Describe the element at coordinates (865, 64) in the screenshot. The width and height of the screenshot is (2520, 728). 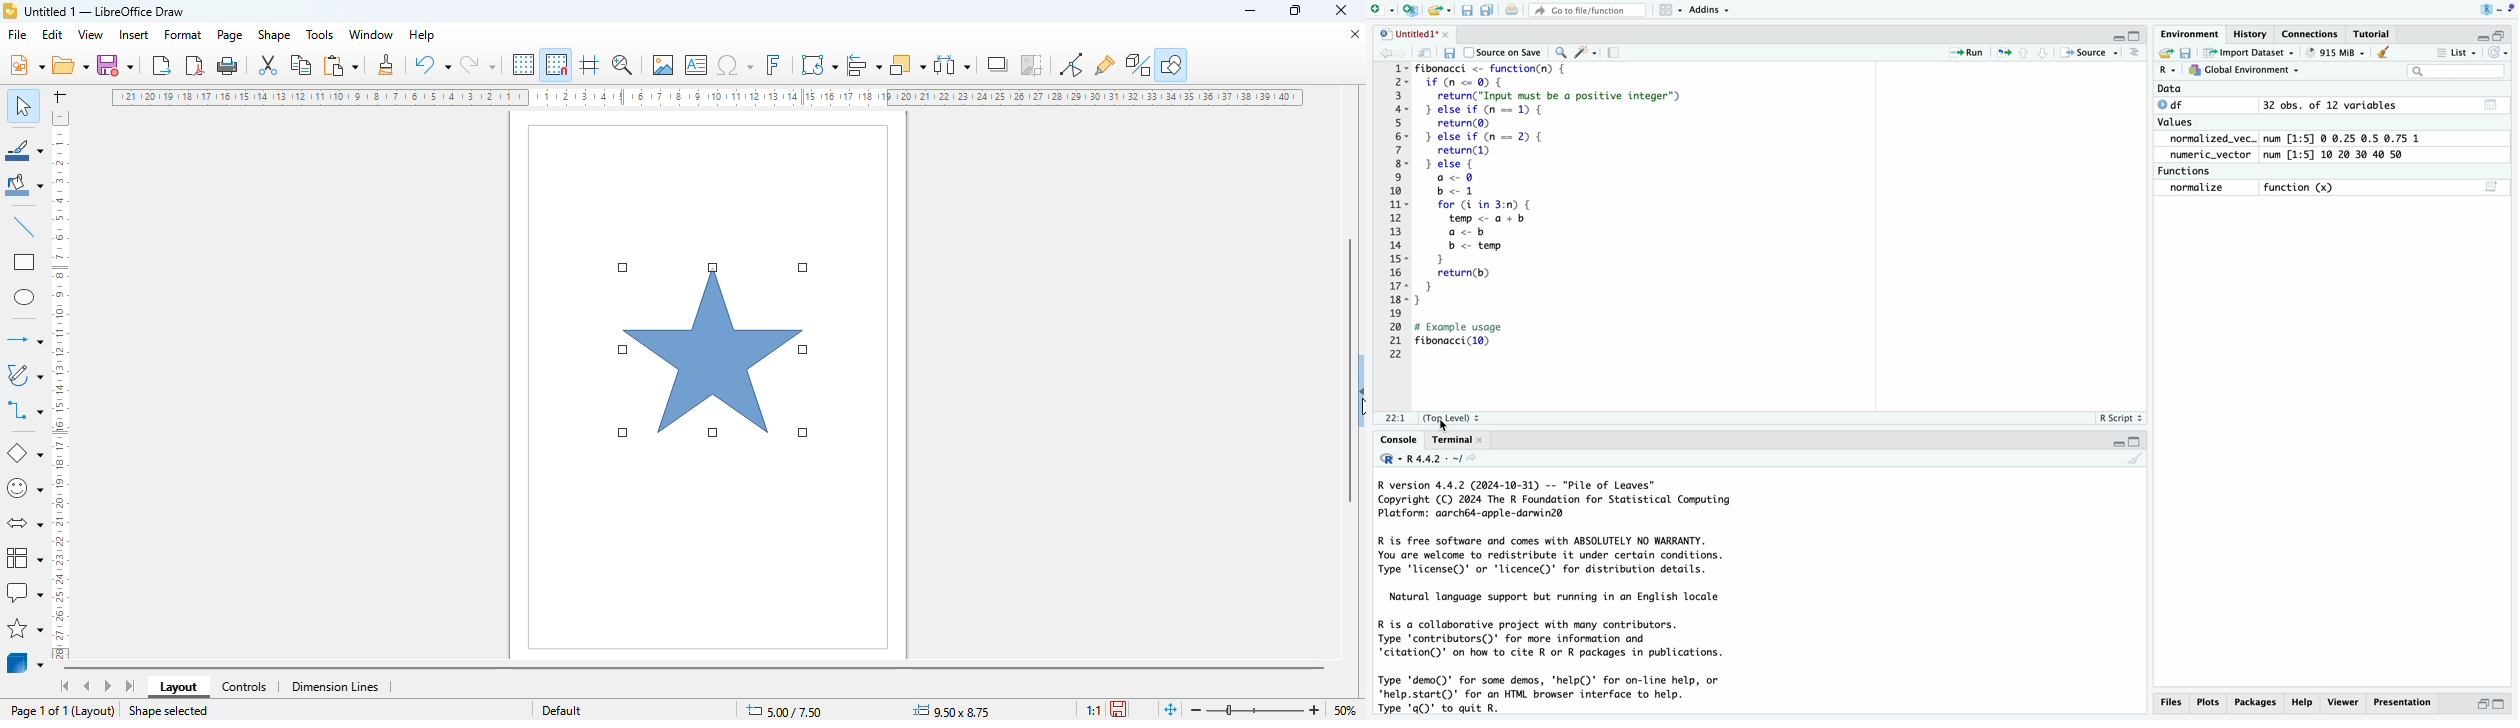
I see `align objects` at that location.